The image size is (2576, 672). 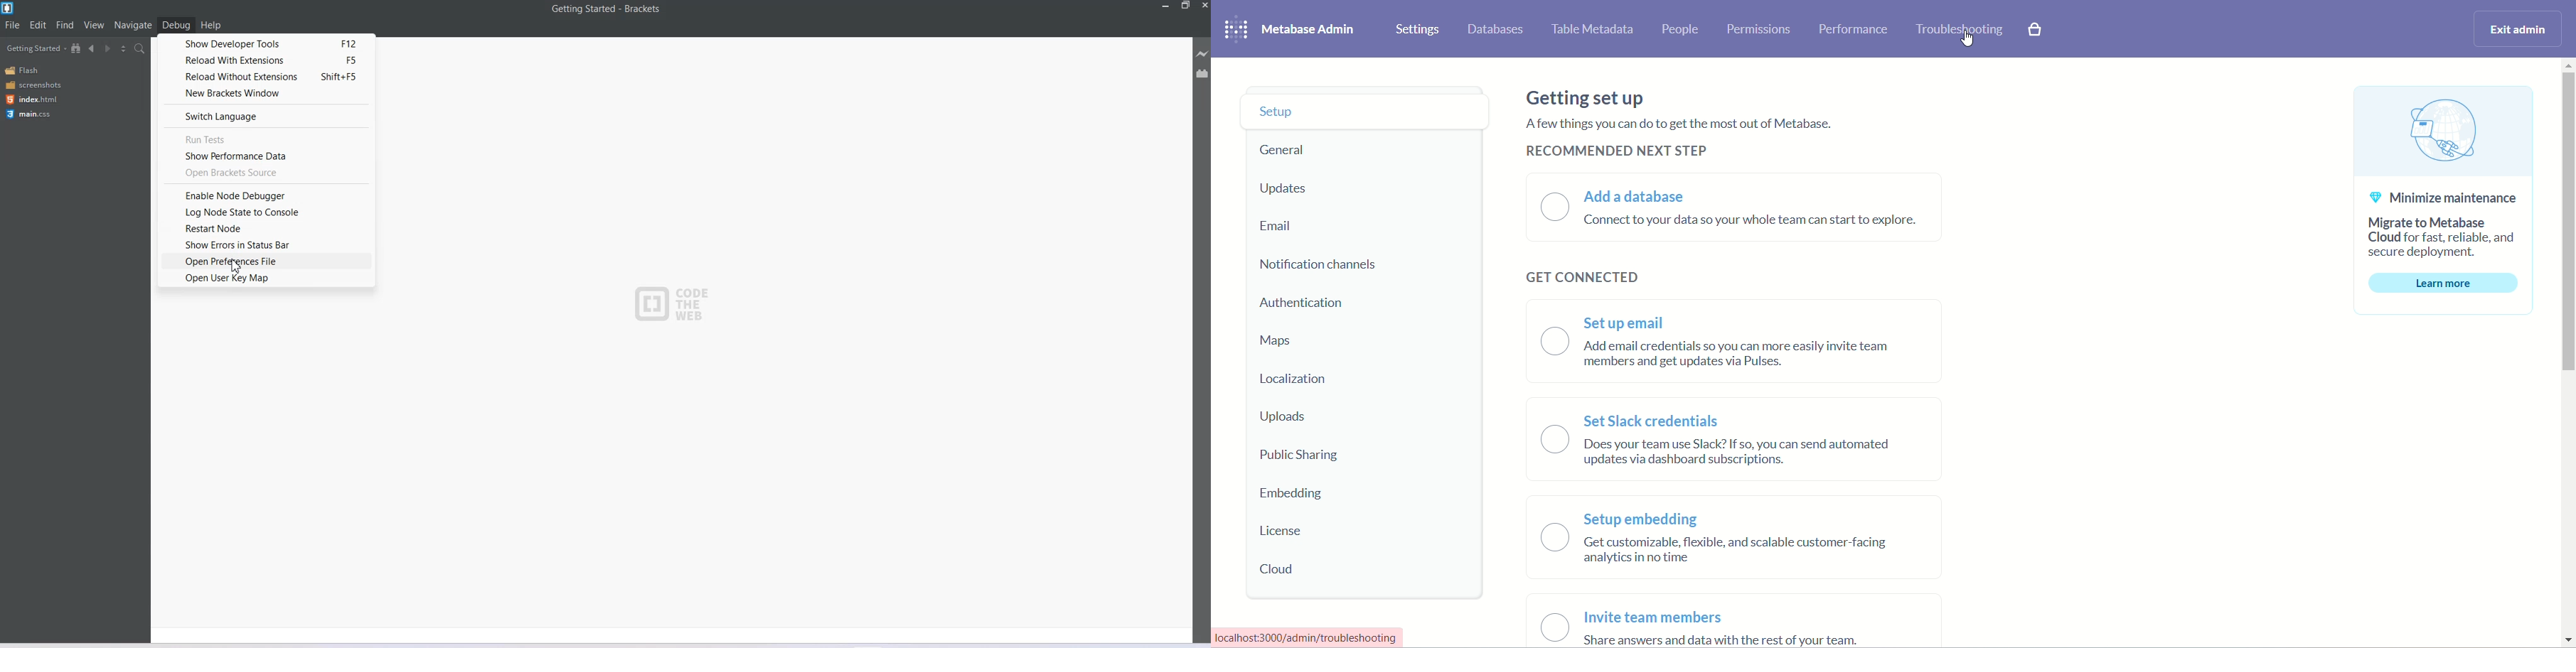 I want to click on restart Node, so click(x=264, y=228).